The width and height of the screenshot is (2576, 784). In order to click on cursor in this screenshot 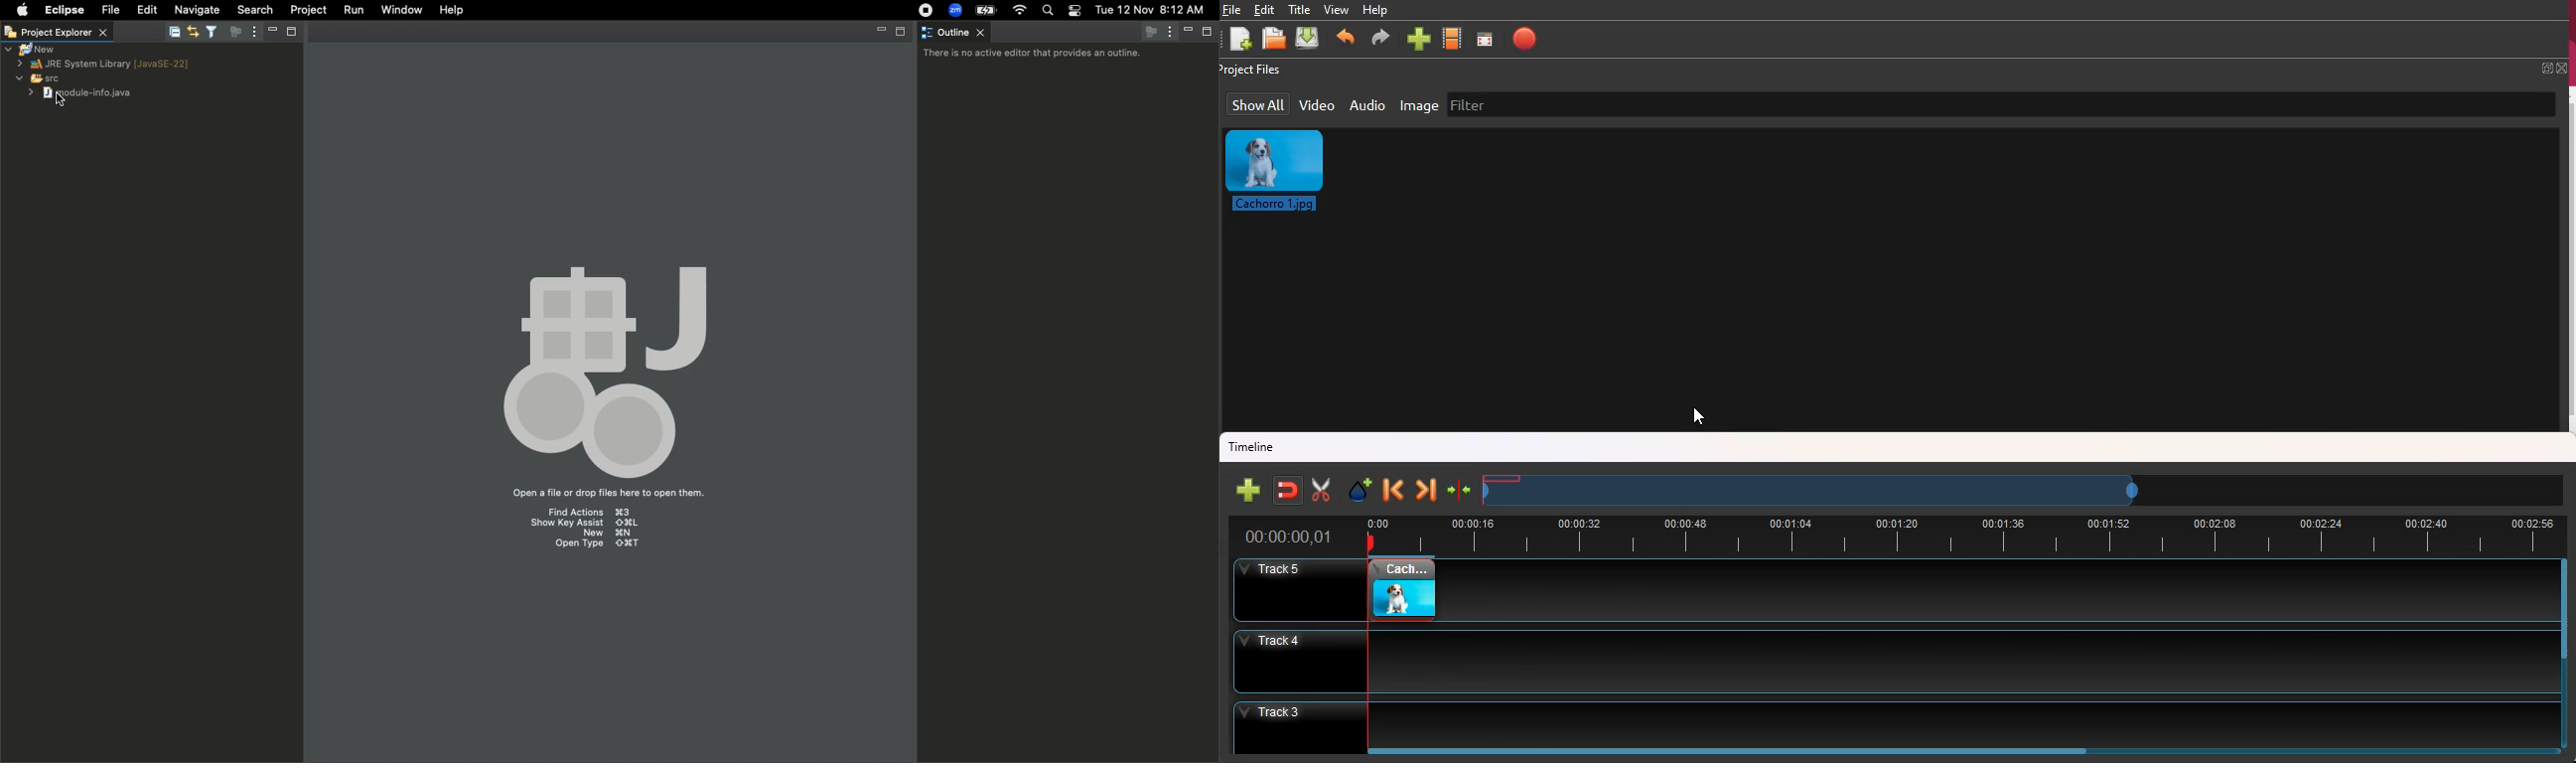, I will do `click(60, 98)`.